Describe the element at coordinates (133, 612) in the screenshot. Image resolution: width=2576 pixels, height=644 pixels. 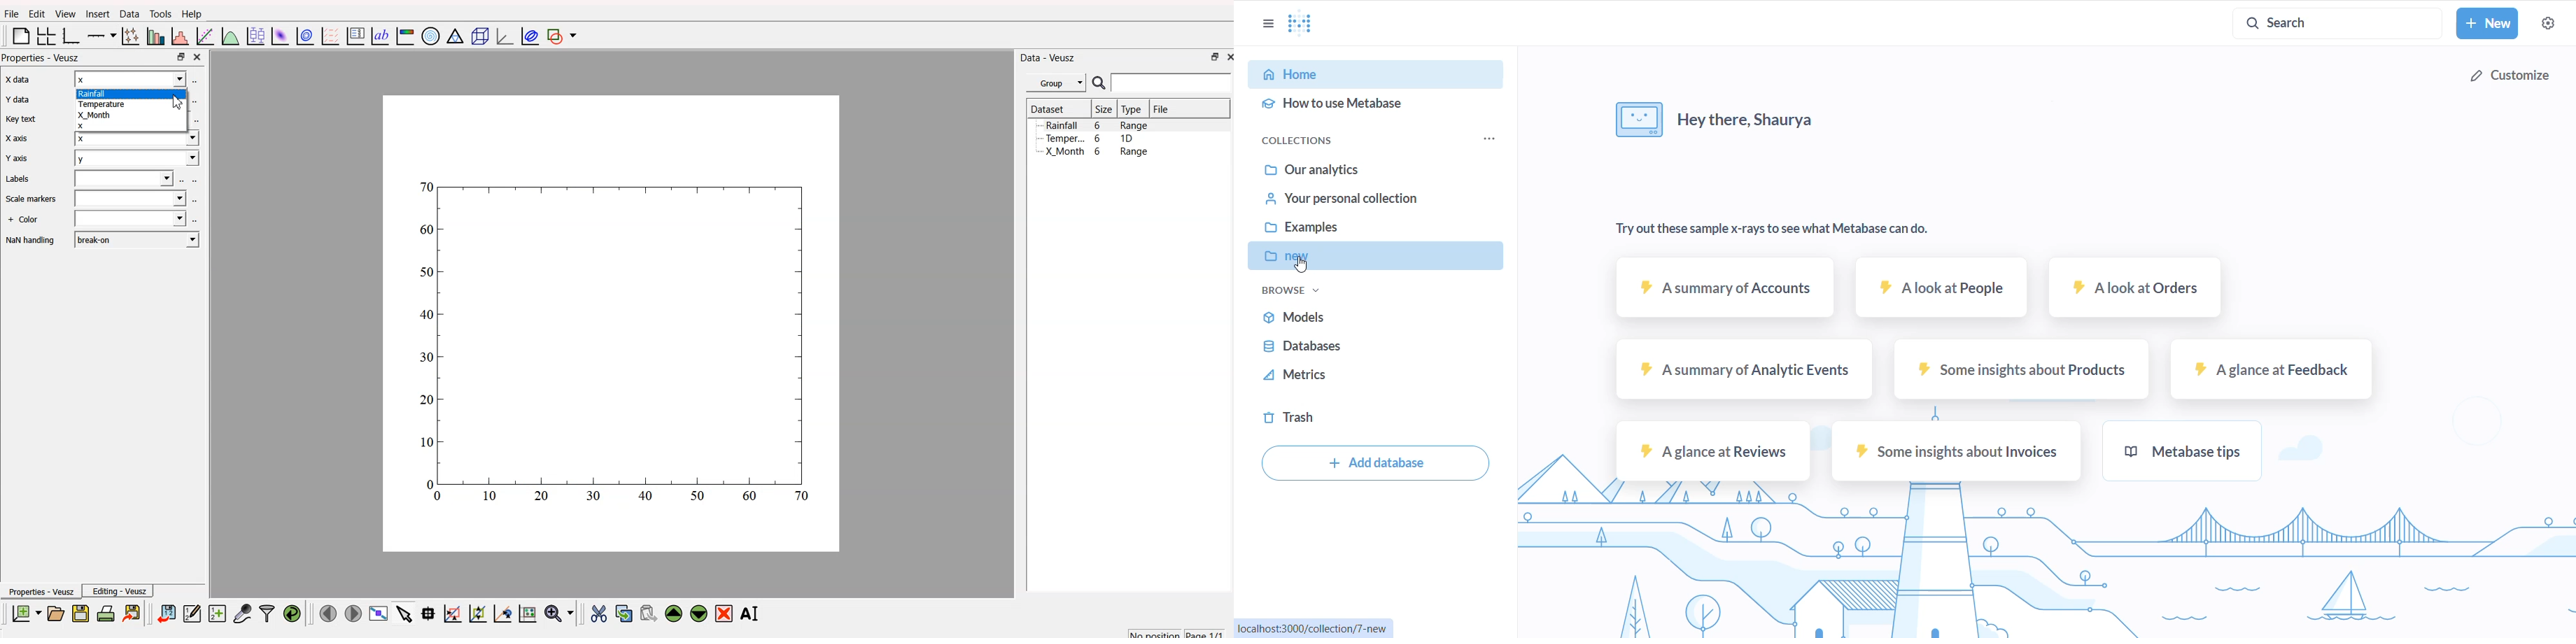
I see `export to graphics format` at that location.